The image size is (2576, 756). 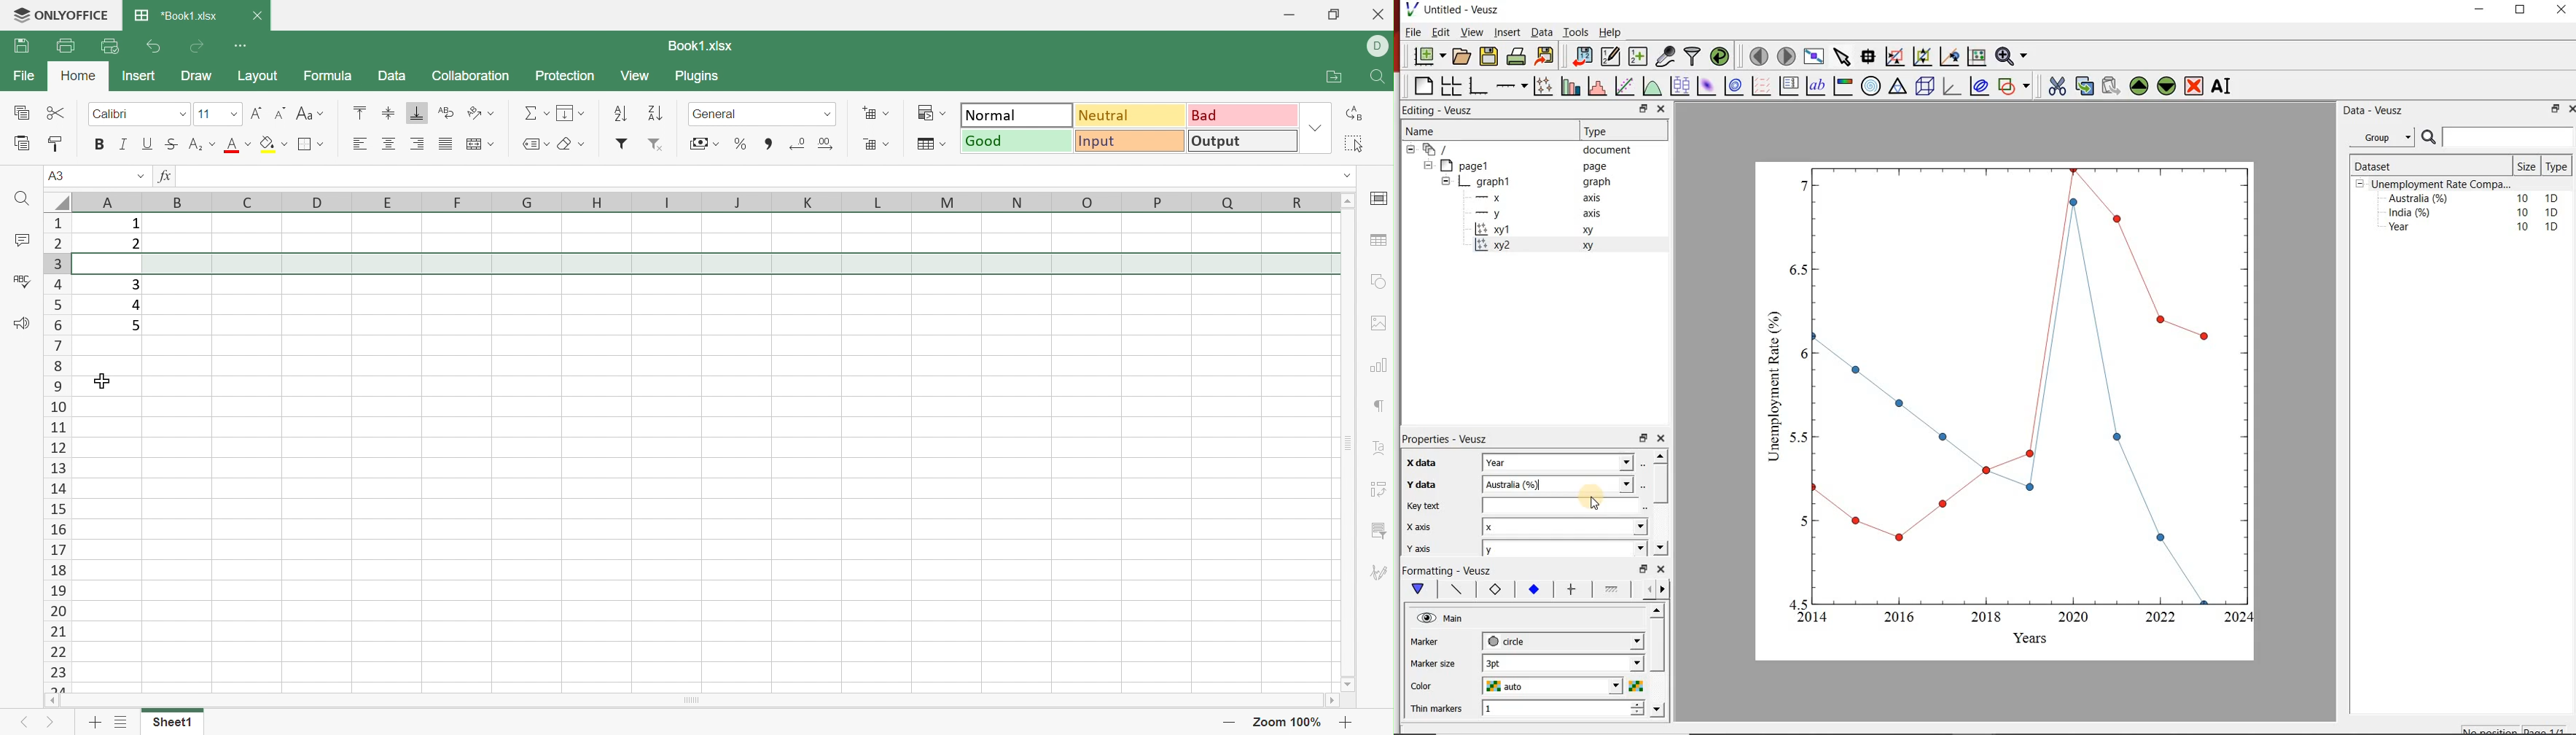 What do you see at coordinates (1525, 149) in the screenshot?
I see `‘document` at bounding box center [1525, 149].